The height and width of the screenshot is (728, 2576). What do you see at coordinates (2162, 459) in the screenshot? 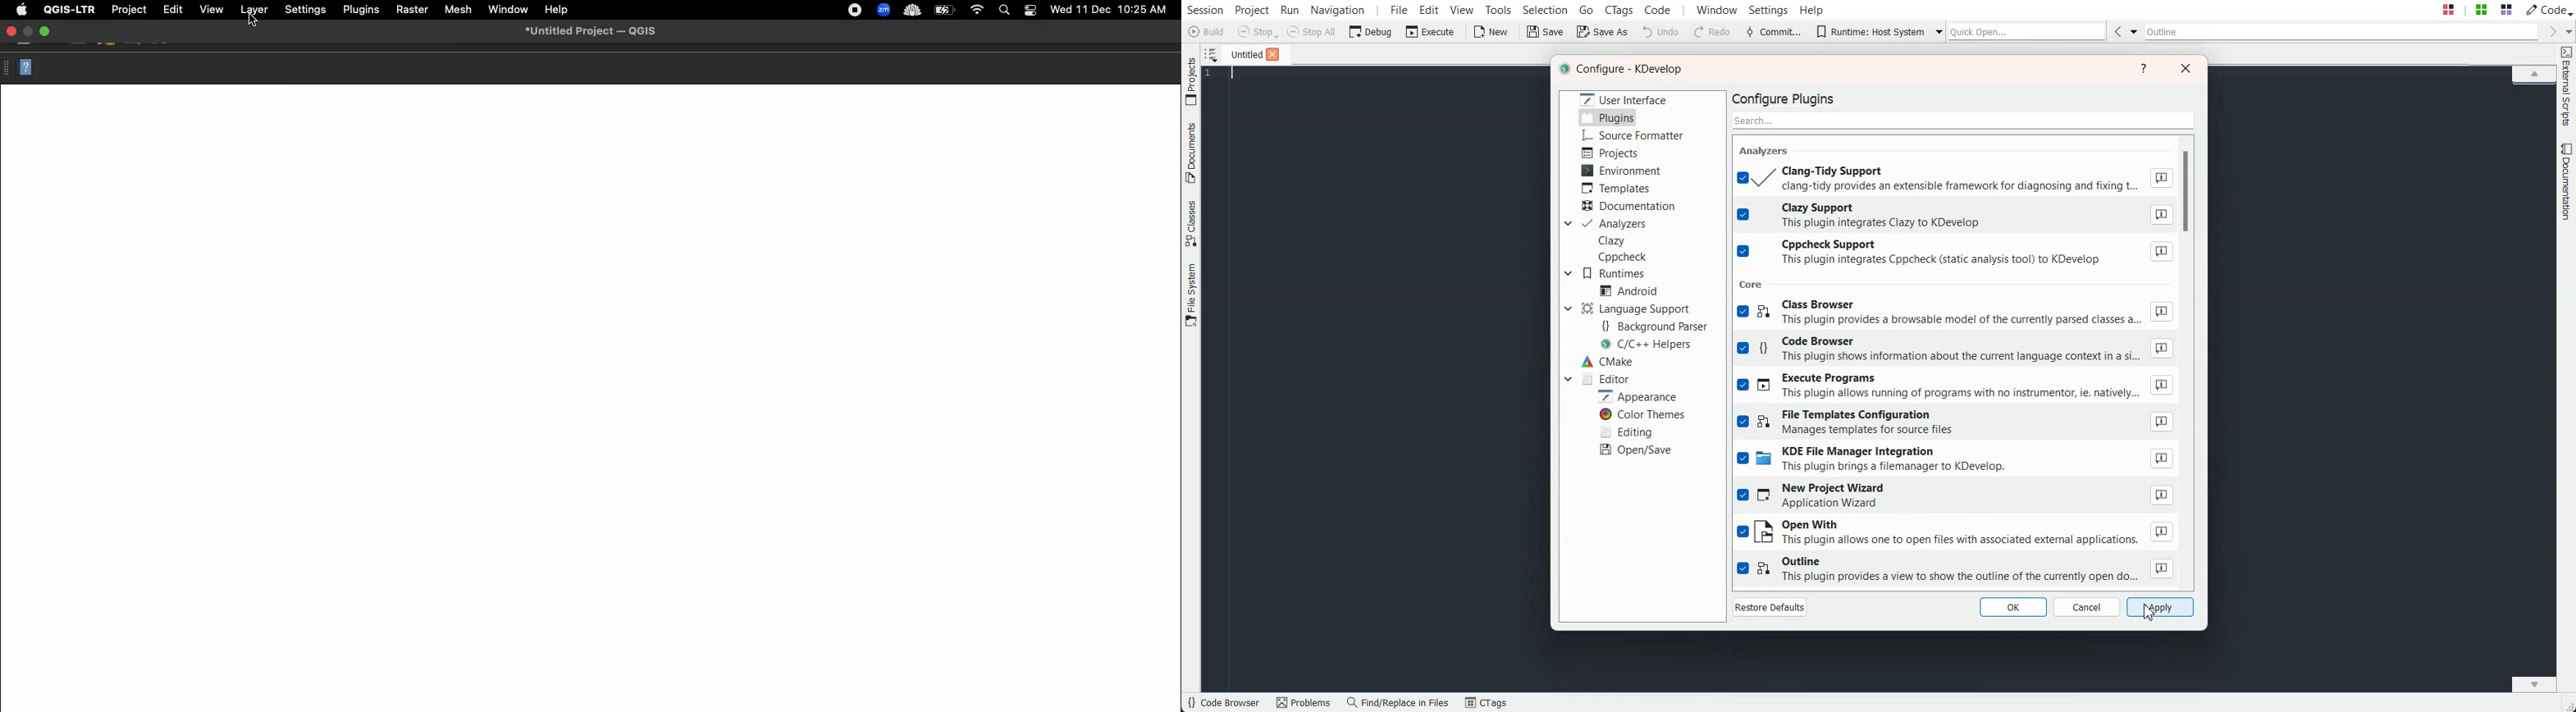
I see `About` at bounding box center [2162, 459].